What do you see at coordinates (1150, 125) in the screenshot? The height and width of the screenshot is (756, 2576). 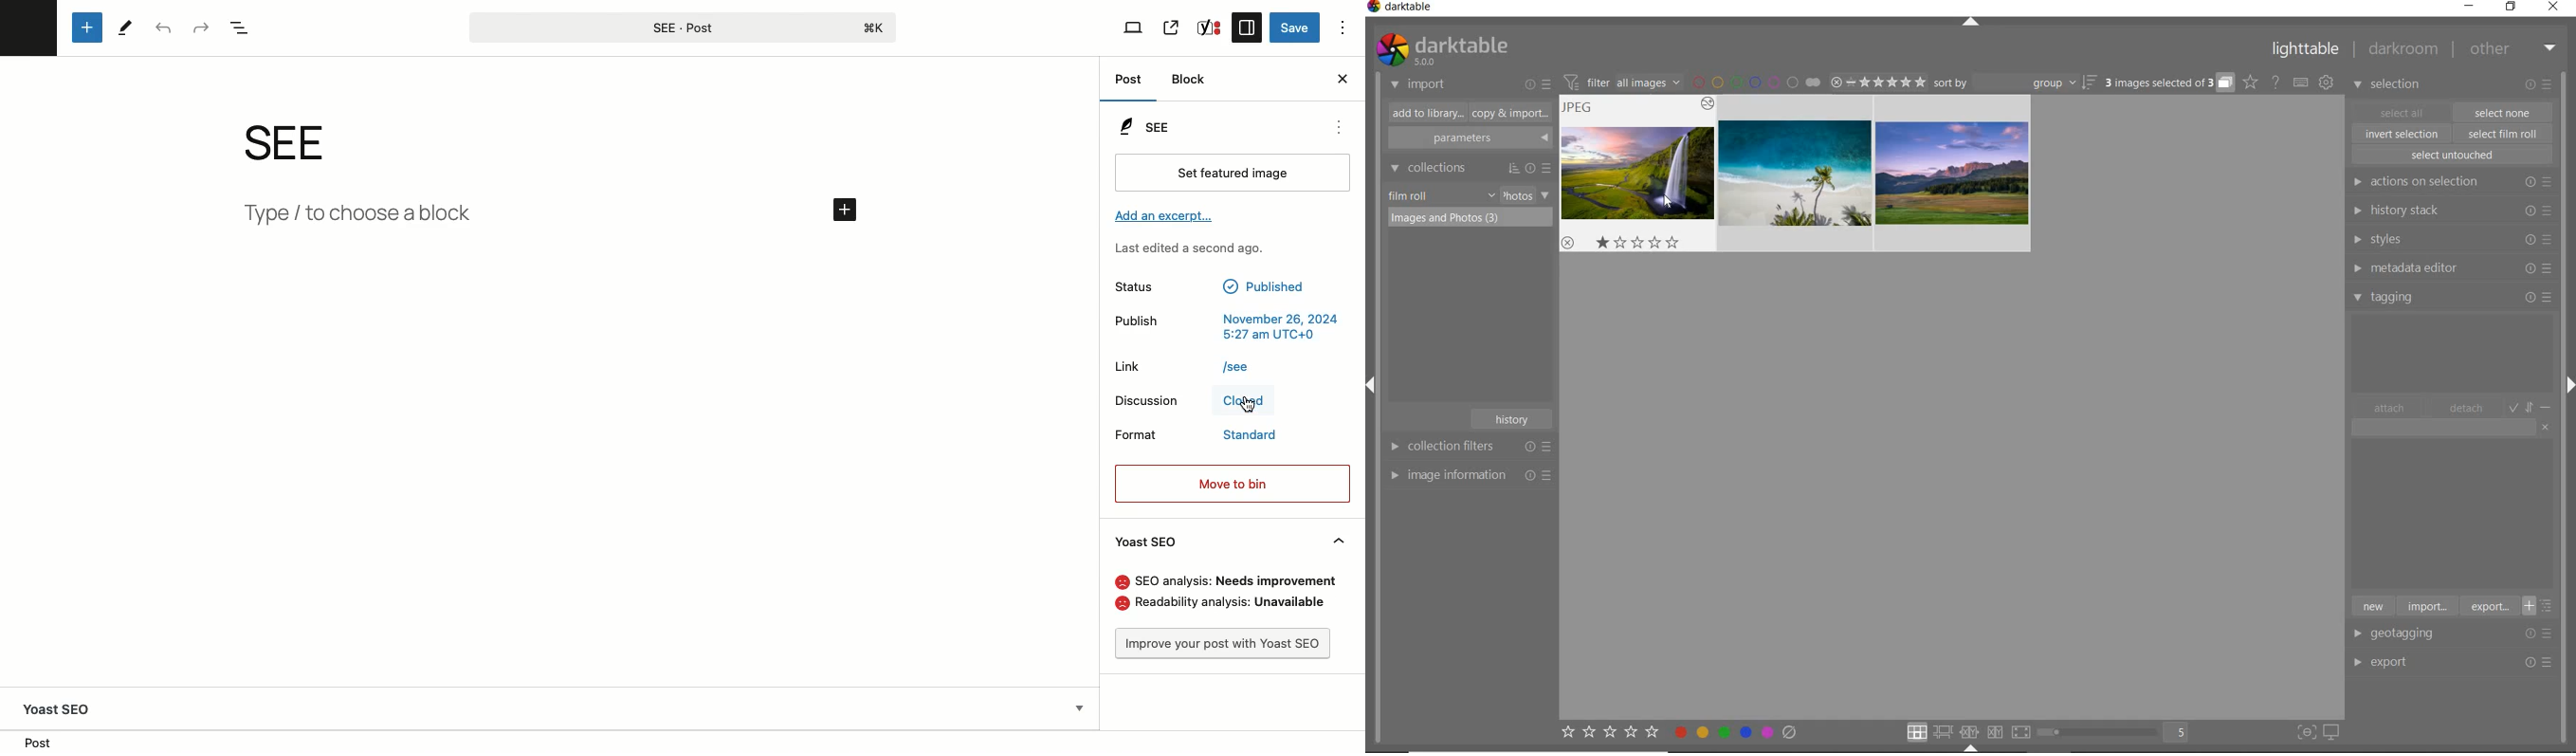 I see `SEE` at bounding box center [1150, 125].